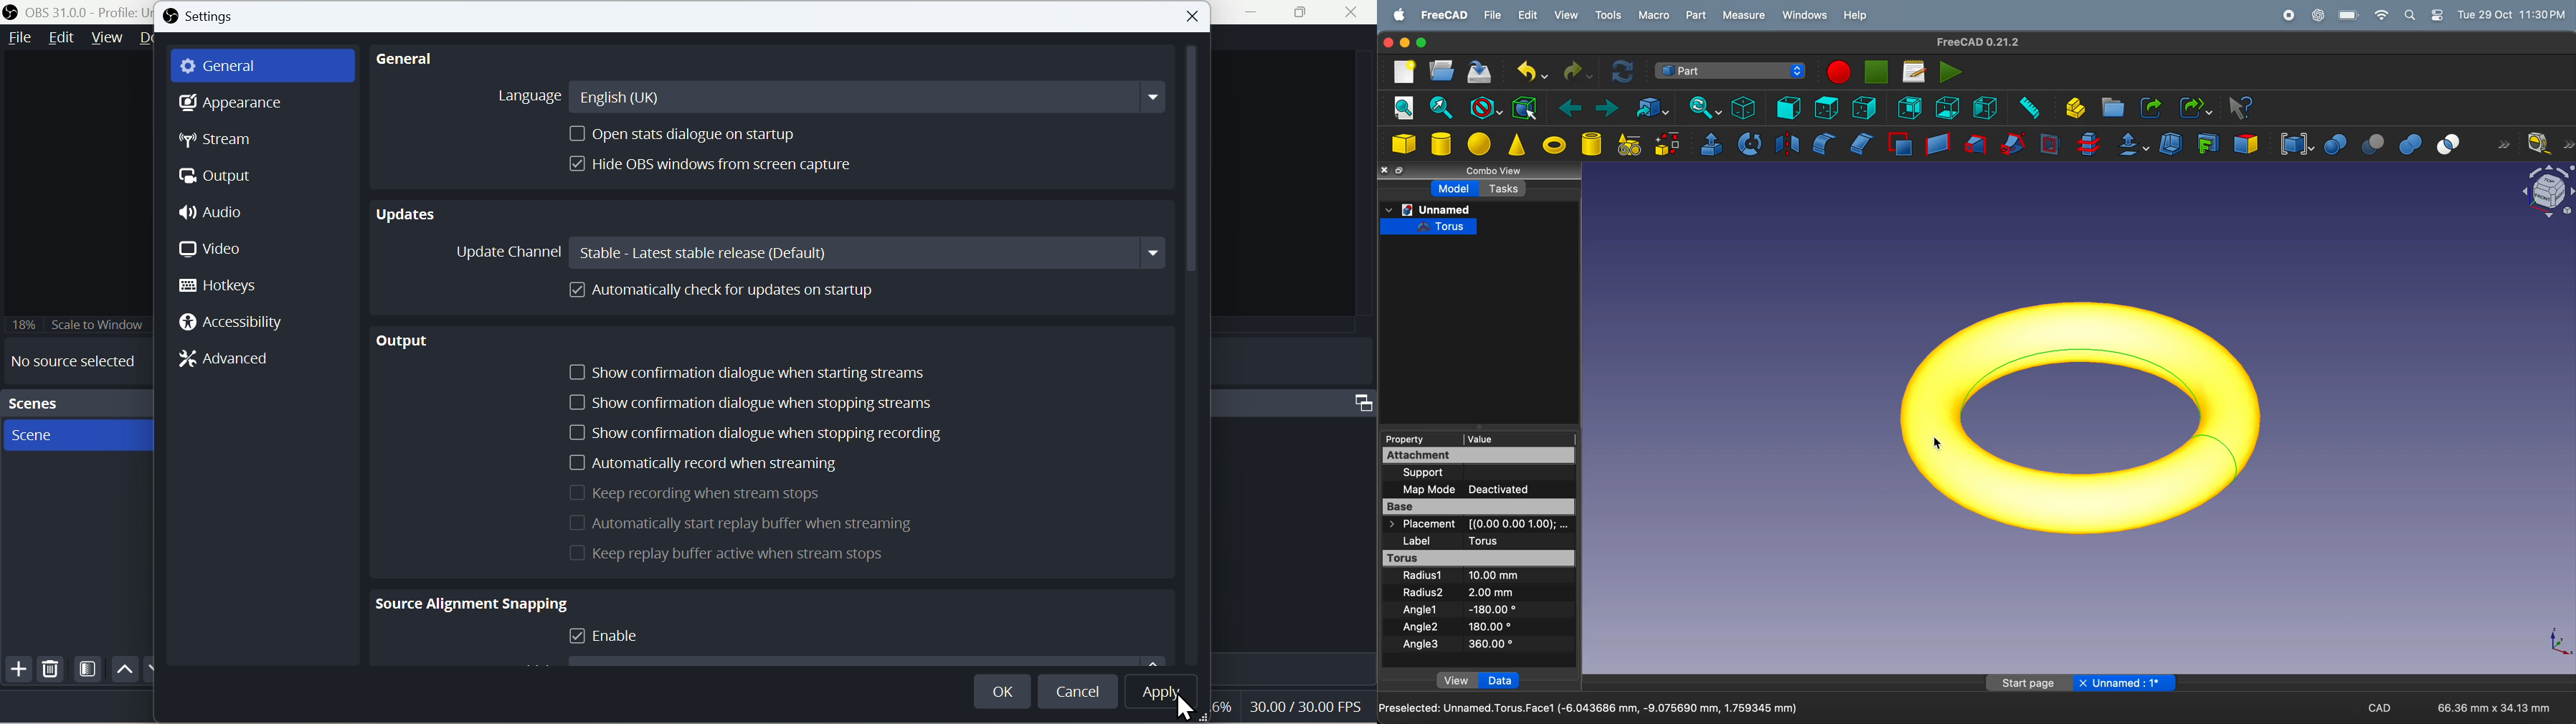  I want to click on Apply, so click(1161, 692).